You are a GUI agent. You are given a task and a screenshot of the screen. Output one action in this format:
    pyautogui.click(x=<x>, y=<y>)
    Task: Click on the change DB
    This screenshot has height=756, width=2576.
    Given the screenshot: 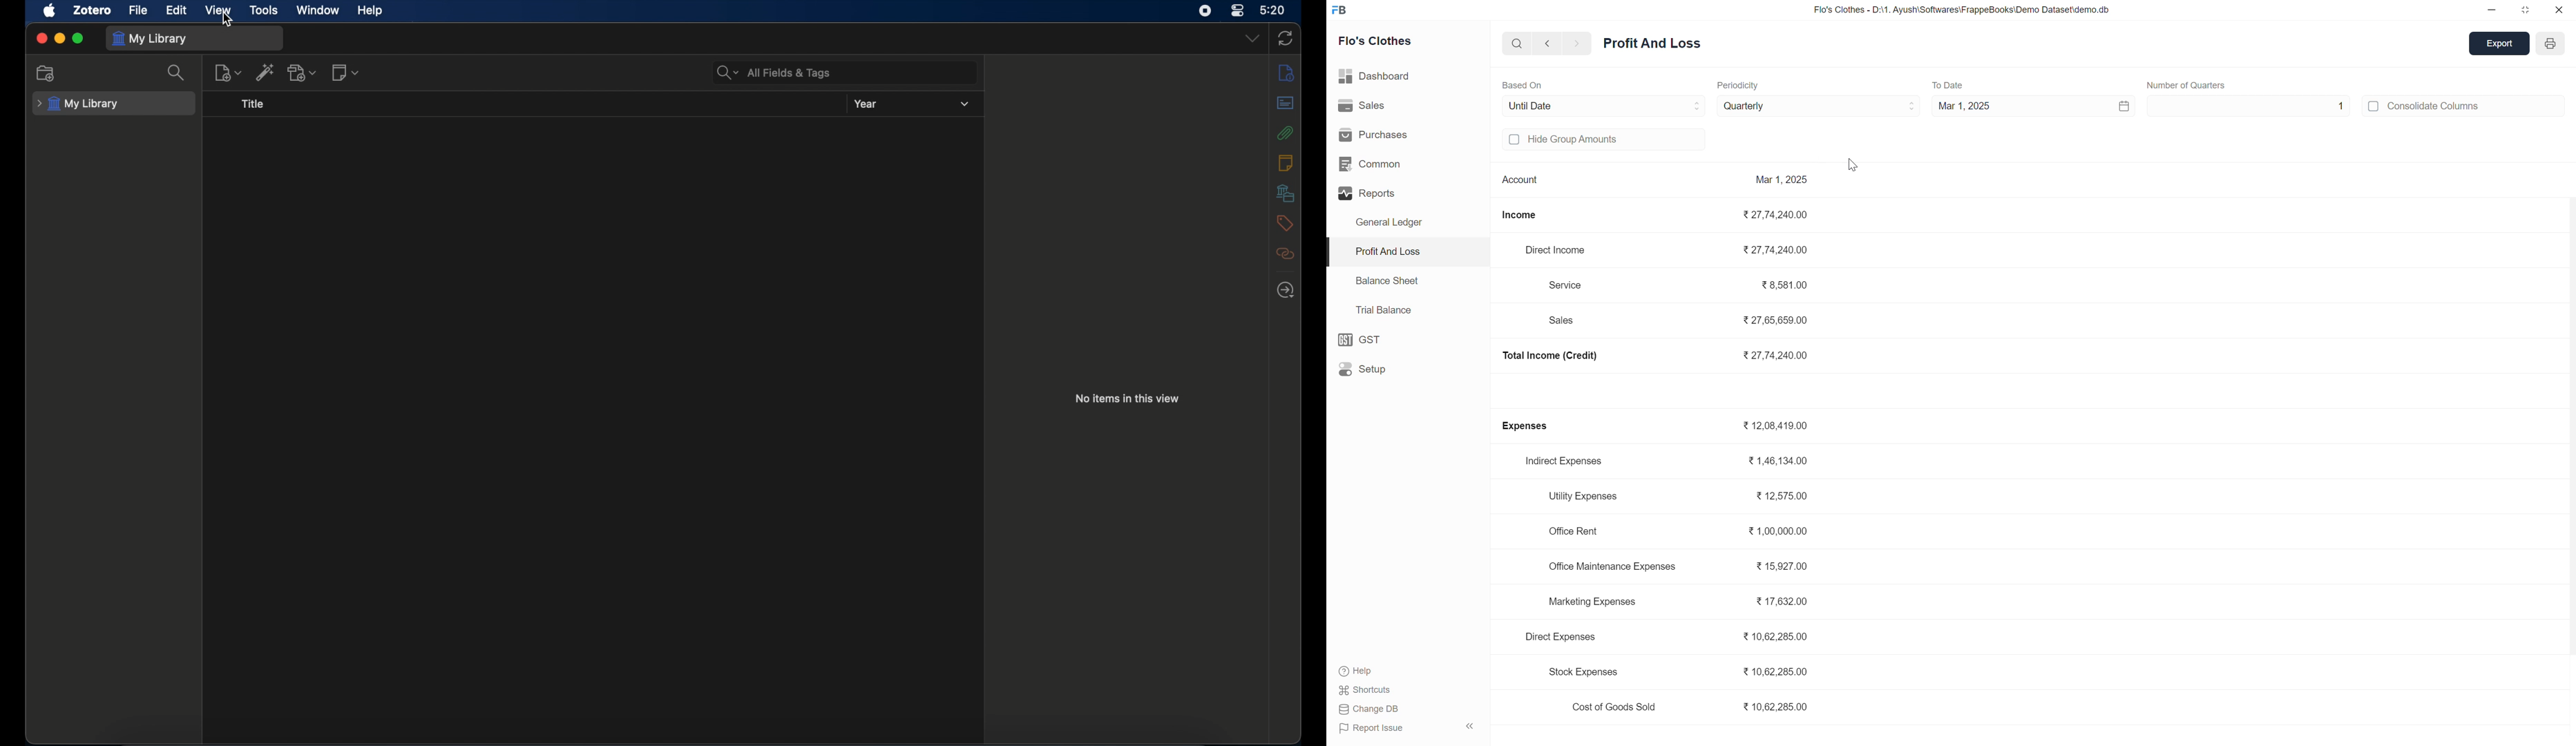 What is the action you would take?
    pyautogui.click(x=1380, y=709)
    